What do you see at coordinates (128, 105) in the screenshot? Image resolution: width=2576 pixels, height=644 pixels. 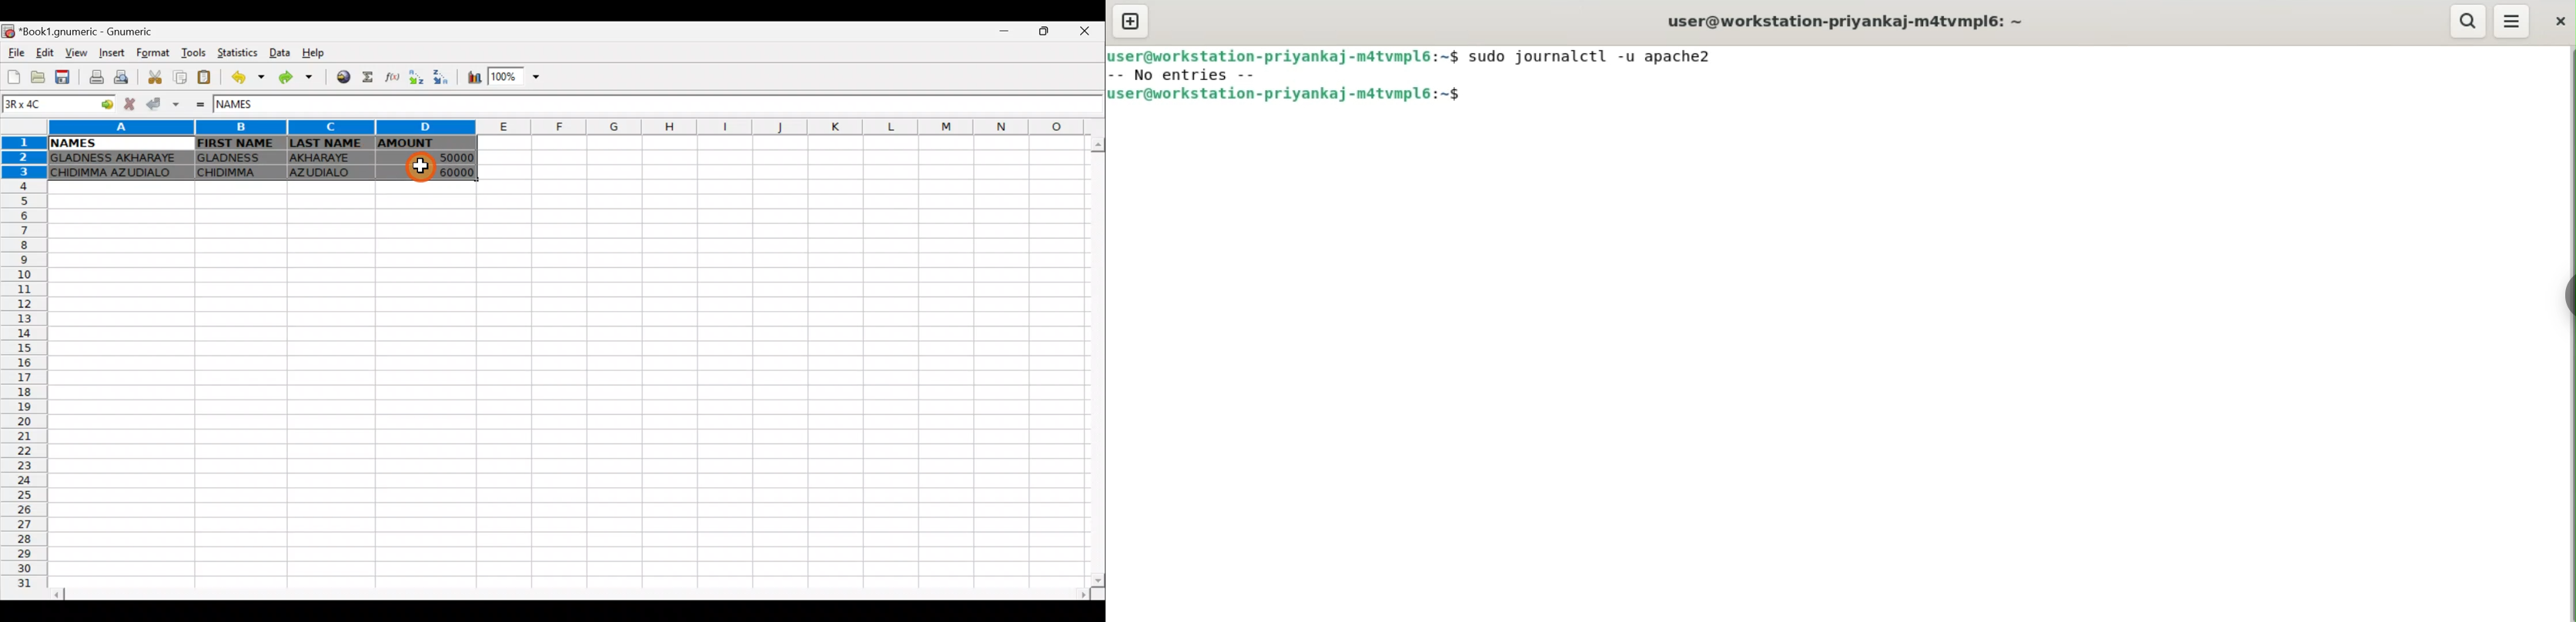 I see `Cancel change` at bounding box center [128, 105].